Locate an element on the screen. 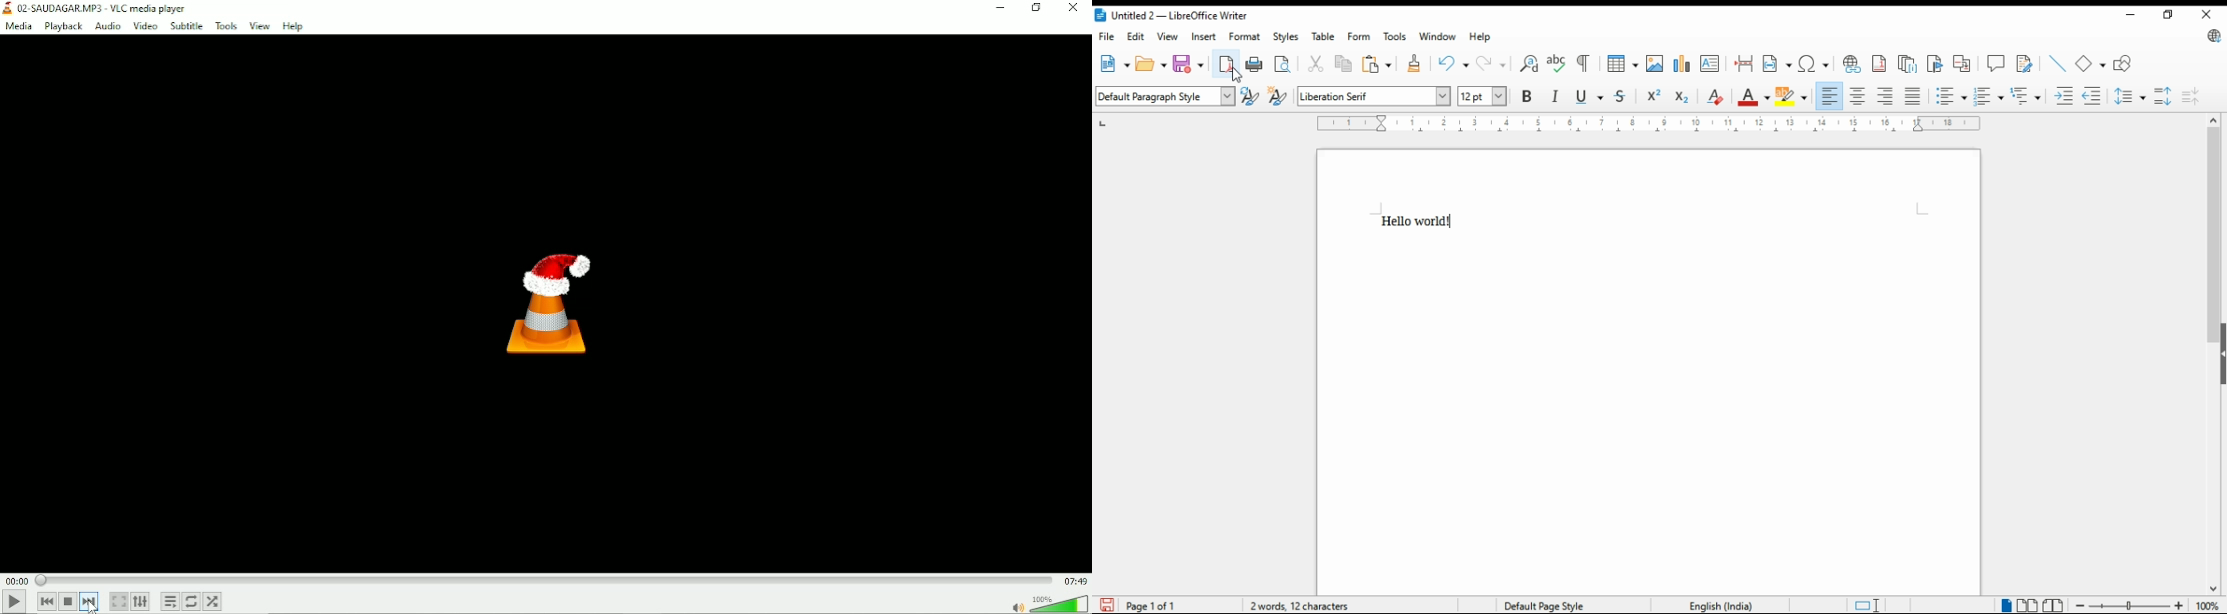 This screenshot has height=616, width=2240. scroll bar is located at coordinates (2210, 353).